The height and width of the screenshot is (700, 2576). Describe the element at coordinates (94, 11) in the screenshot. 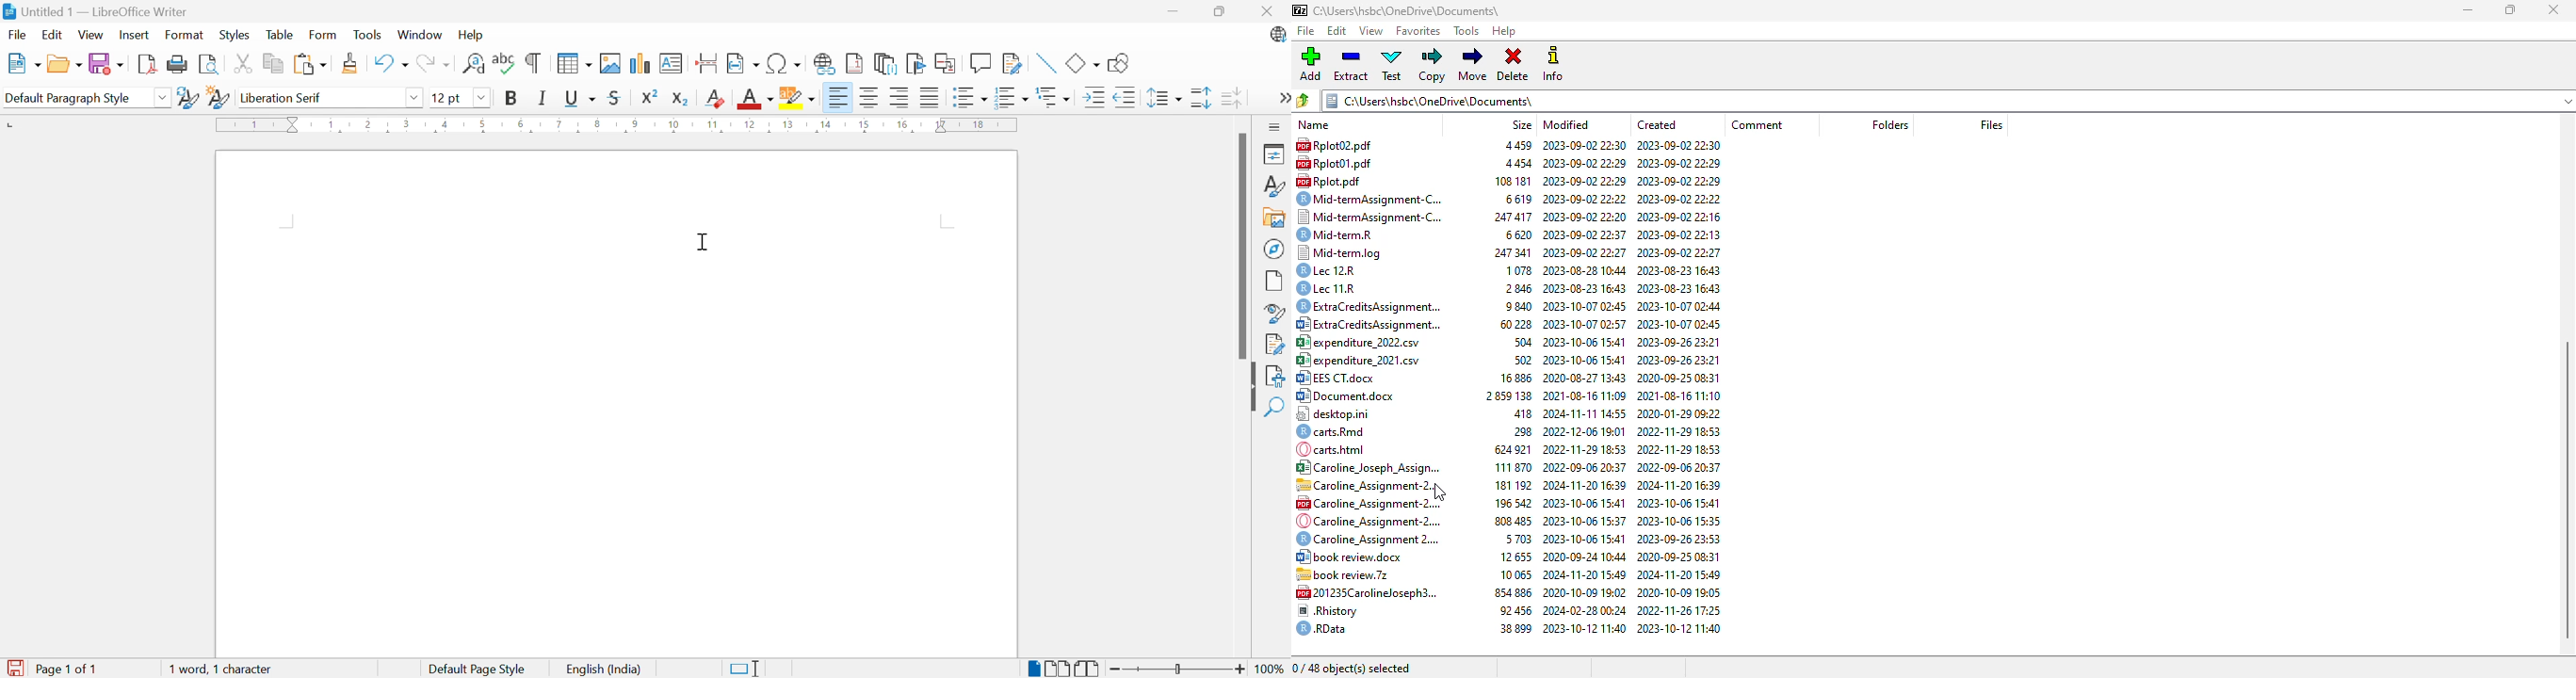

I see `Untitled 1 - LibreOffice Writer` at that location.